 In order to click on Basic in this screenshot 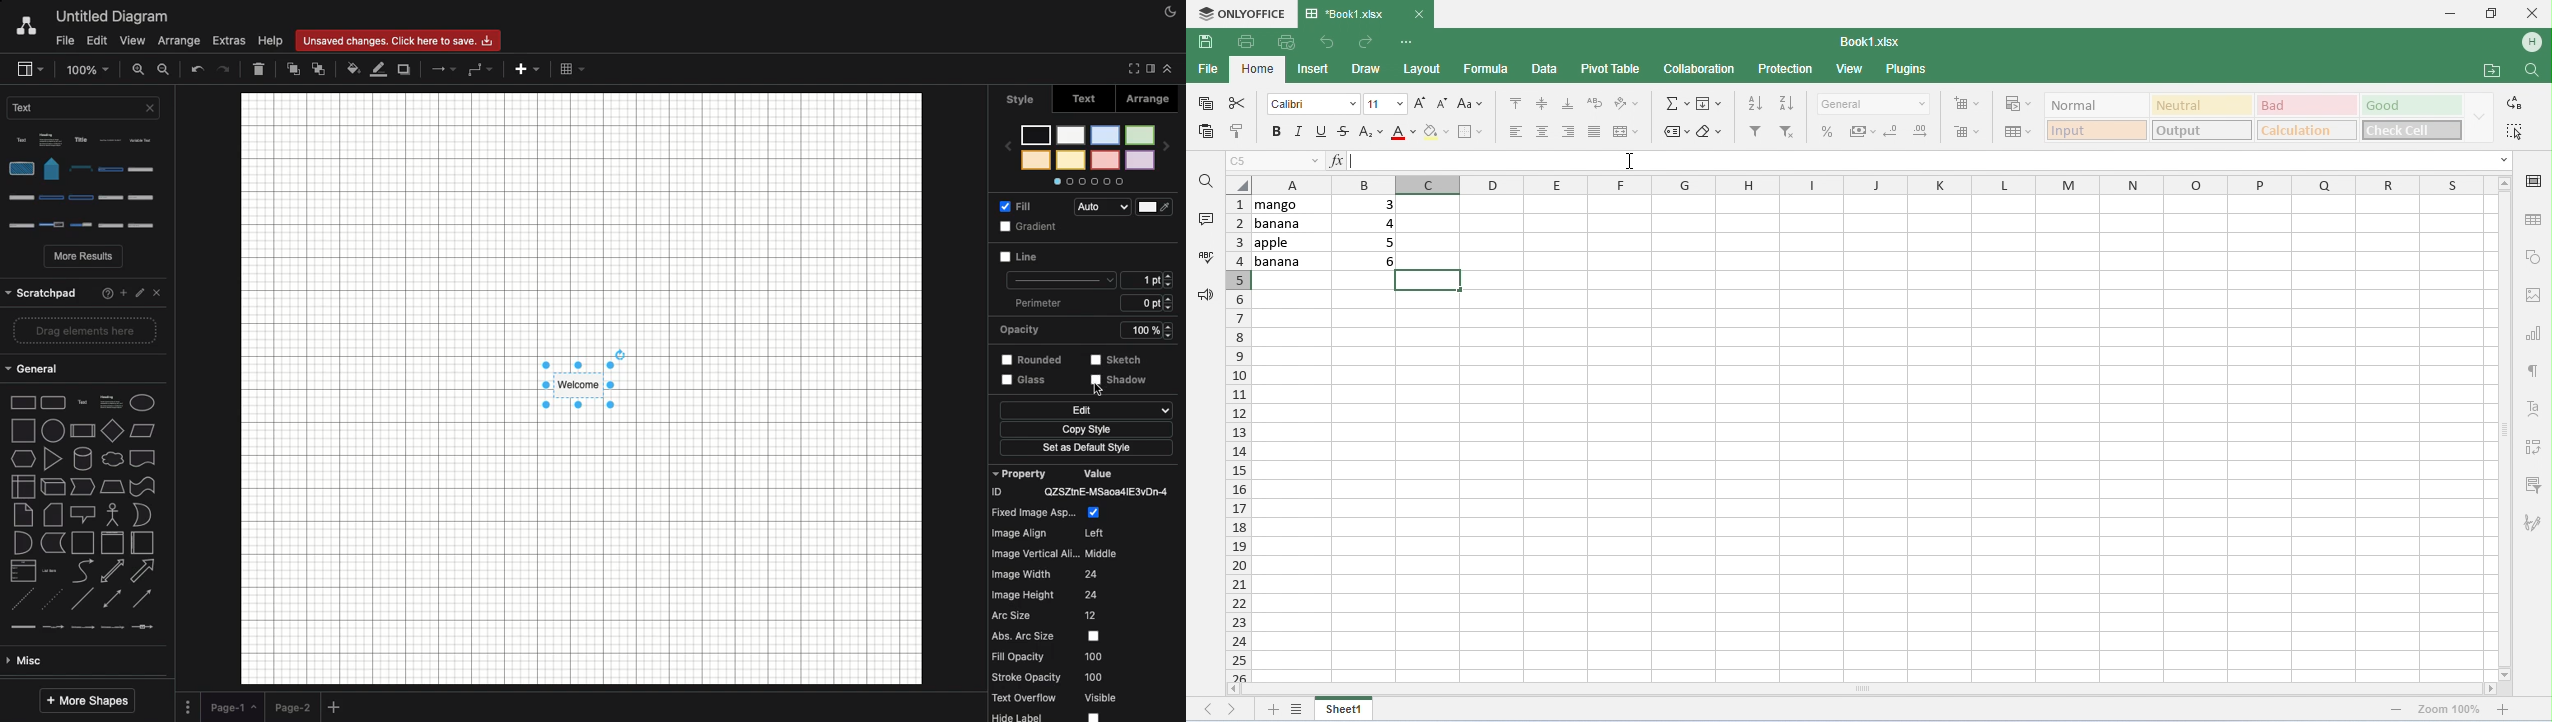, I will do `click(83, 570)`.